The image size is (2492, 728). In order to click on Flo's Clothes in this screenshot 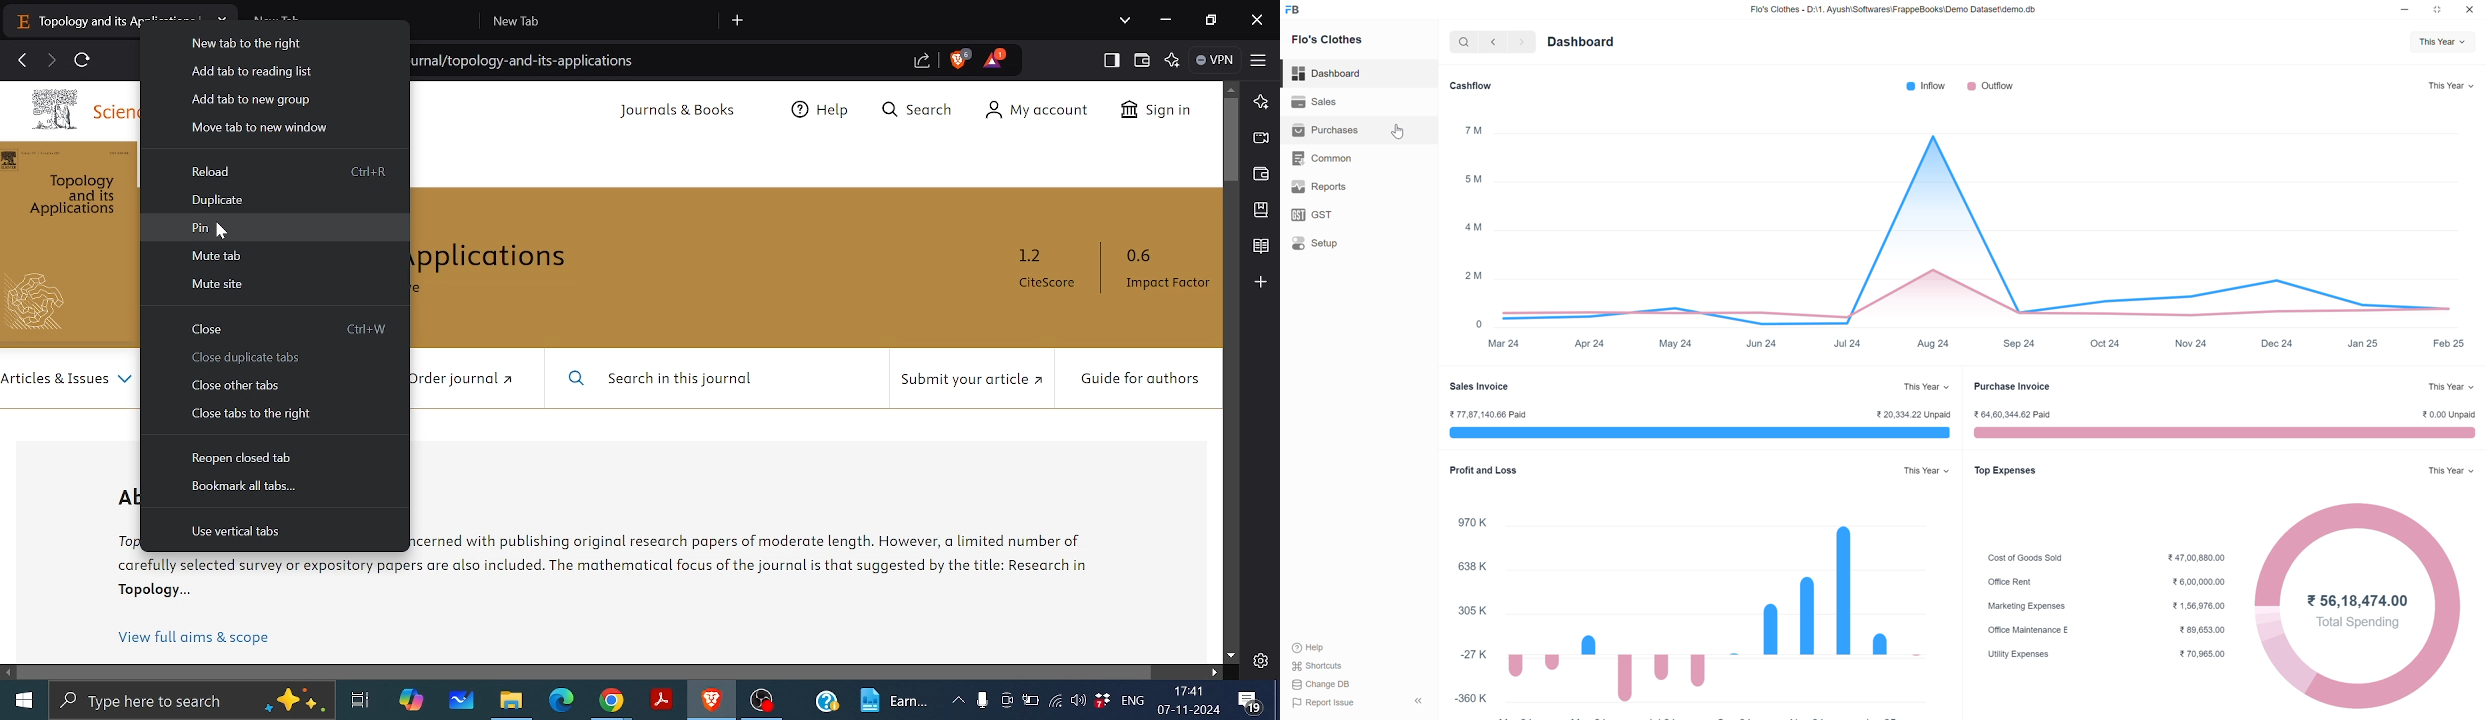, I will do `click(1328, 38)`.